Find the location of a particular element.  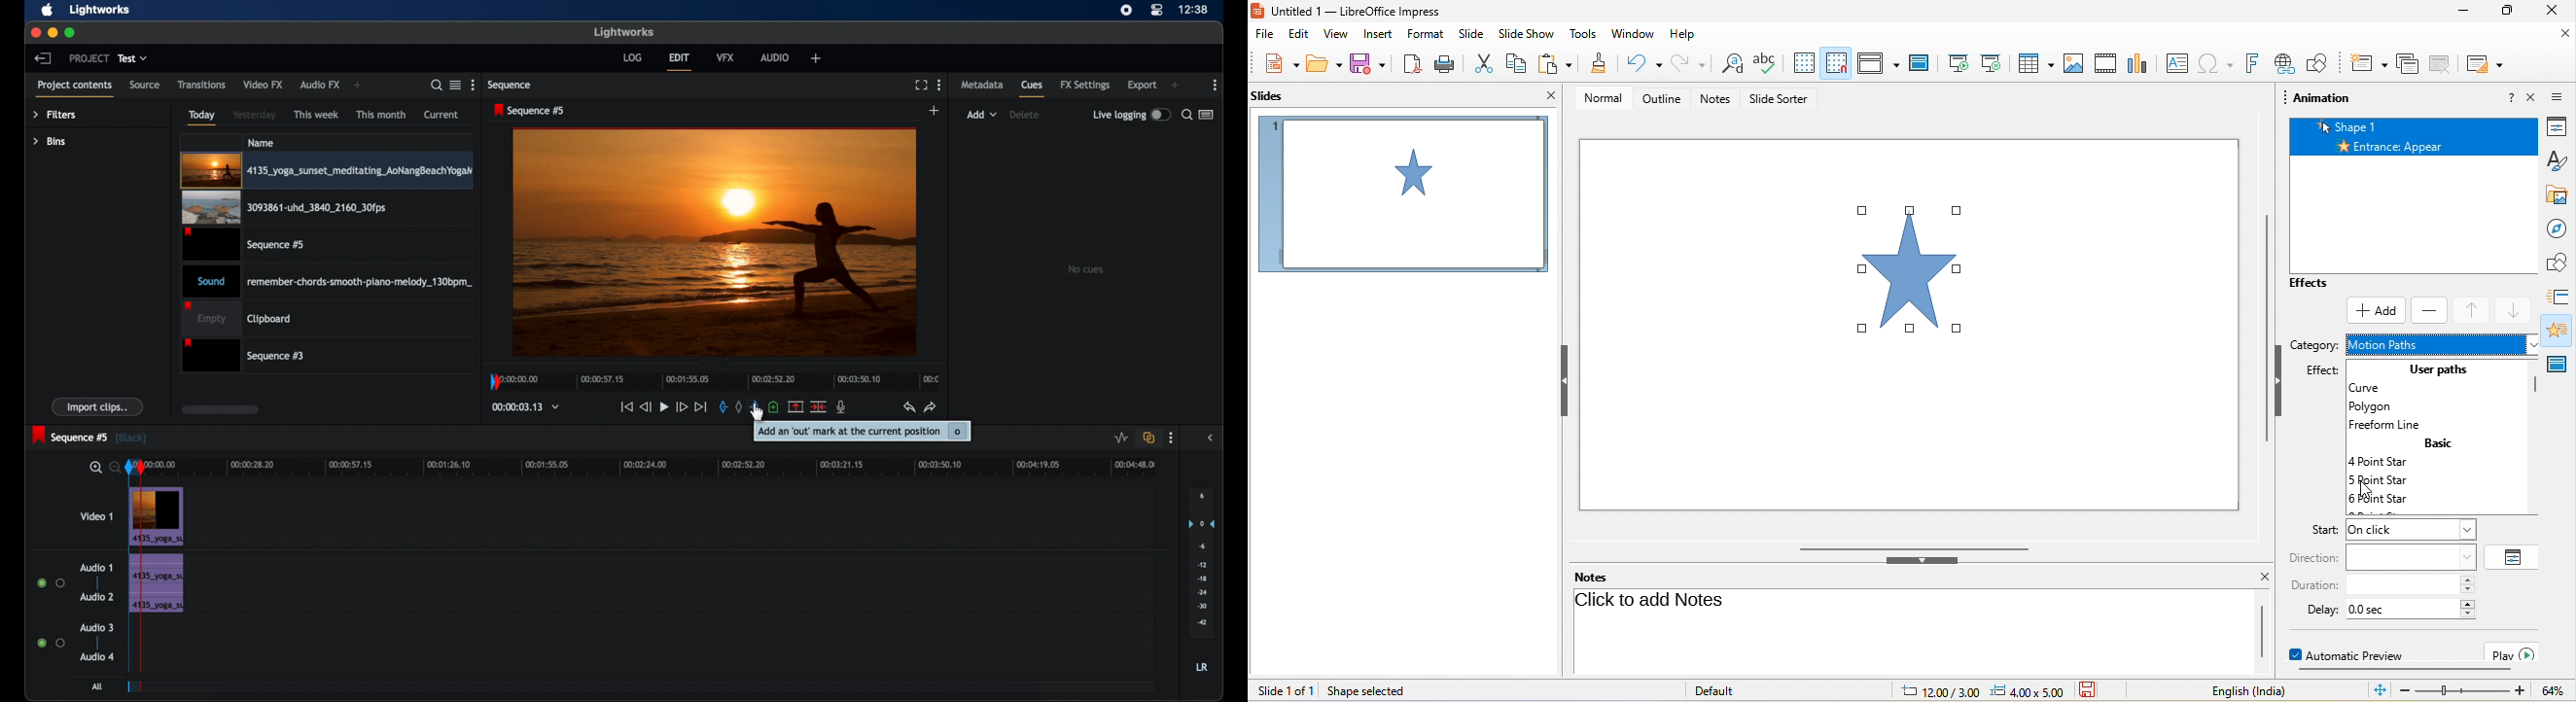

input delay is located at coordinates (2404, 609).